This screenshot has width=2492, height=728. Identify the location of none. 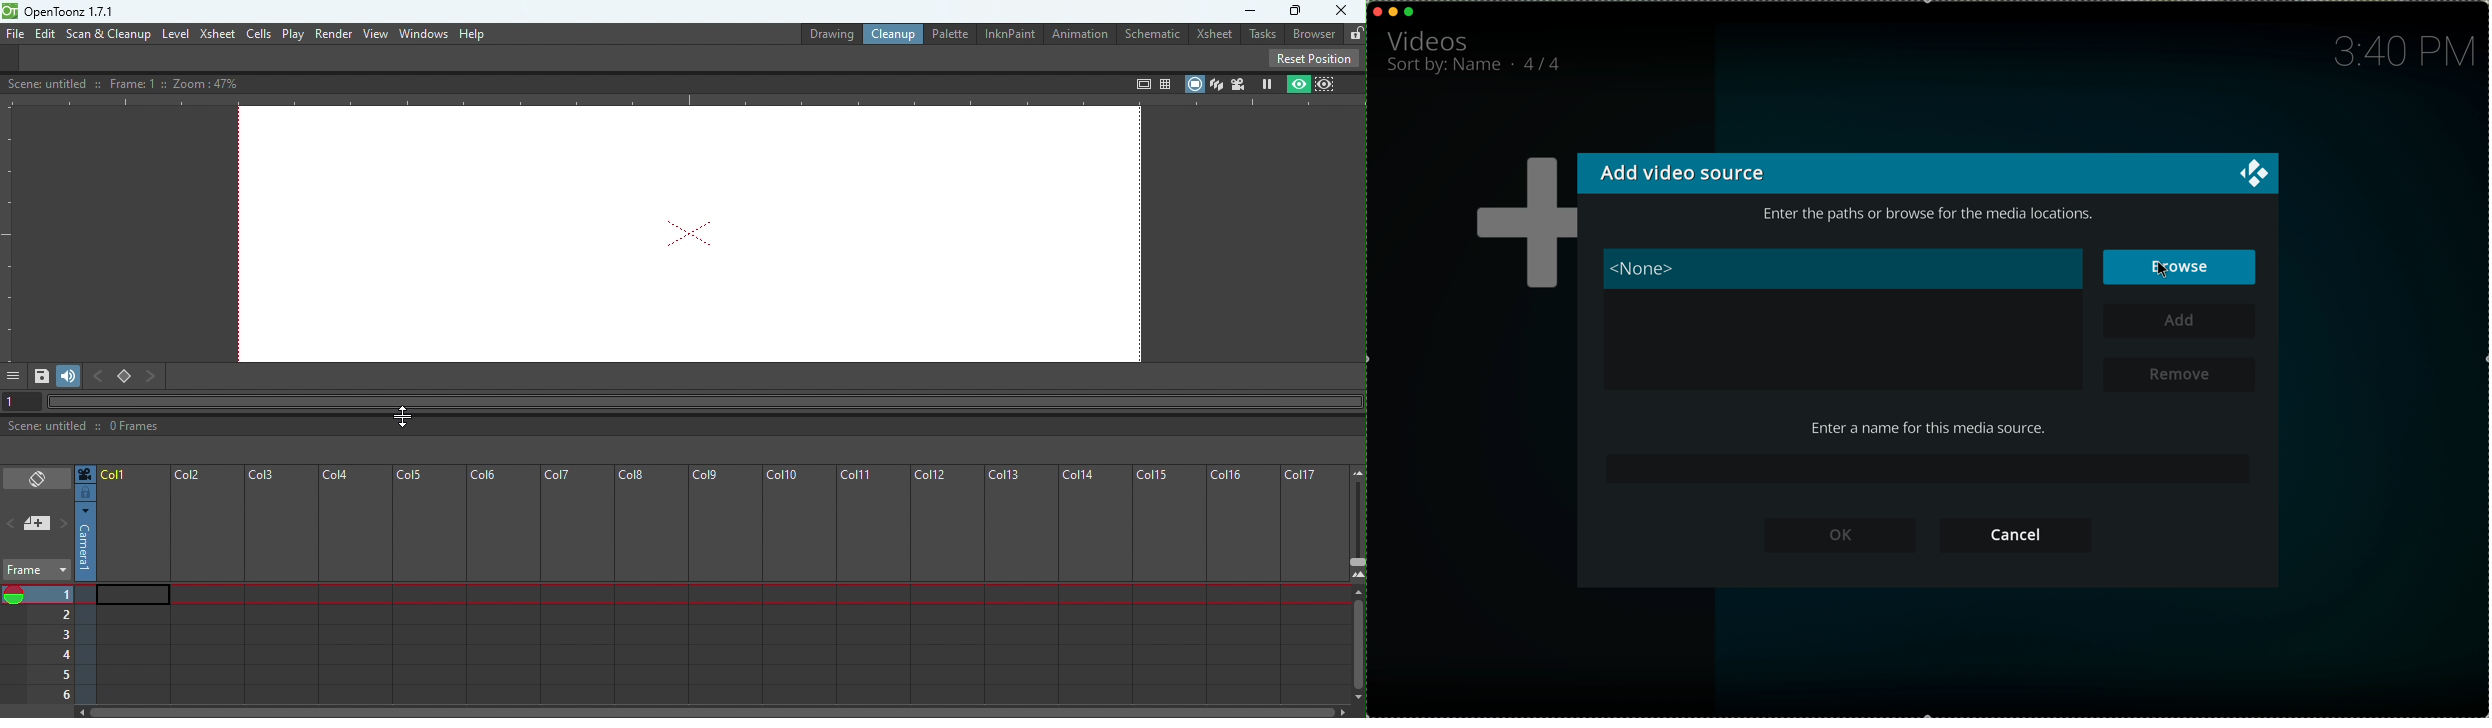
(1842, 268).